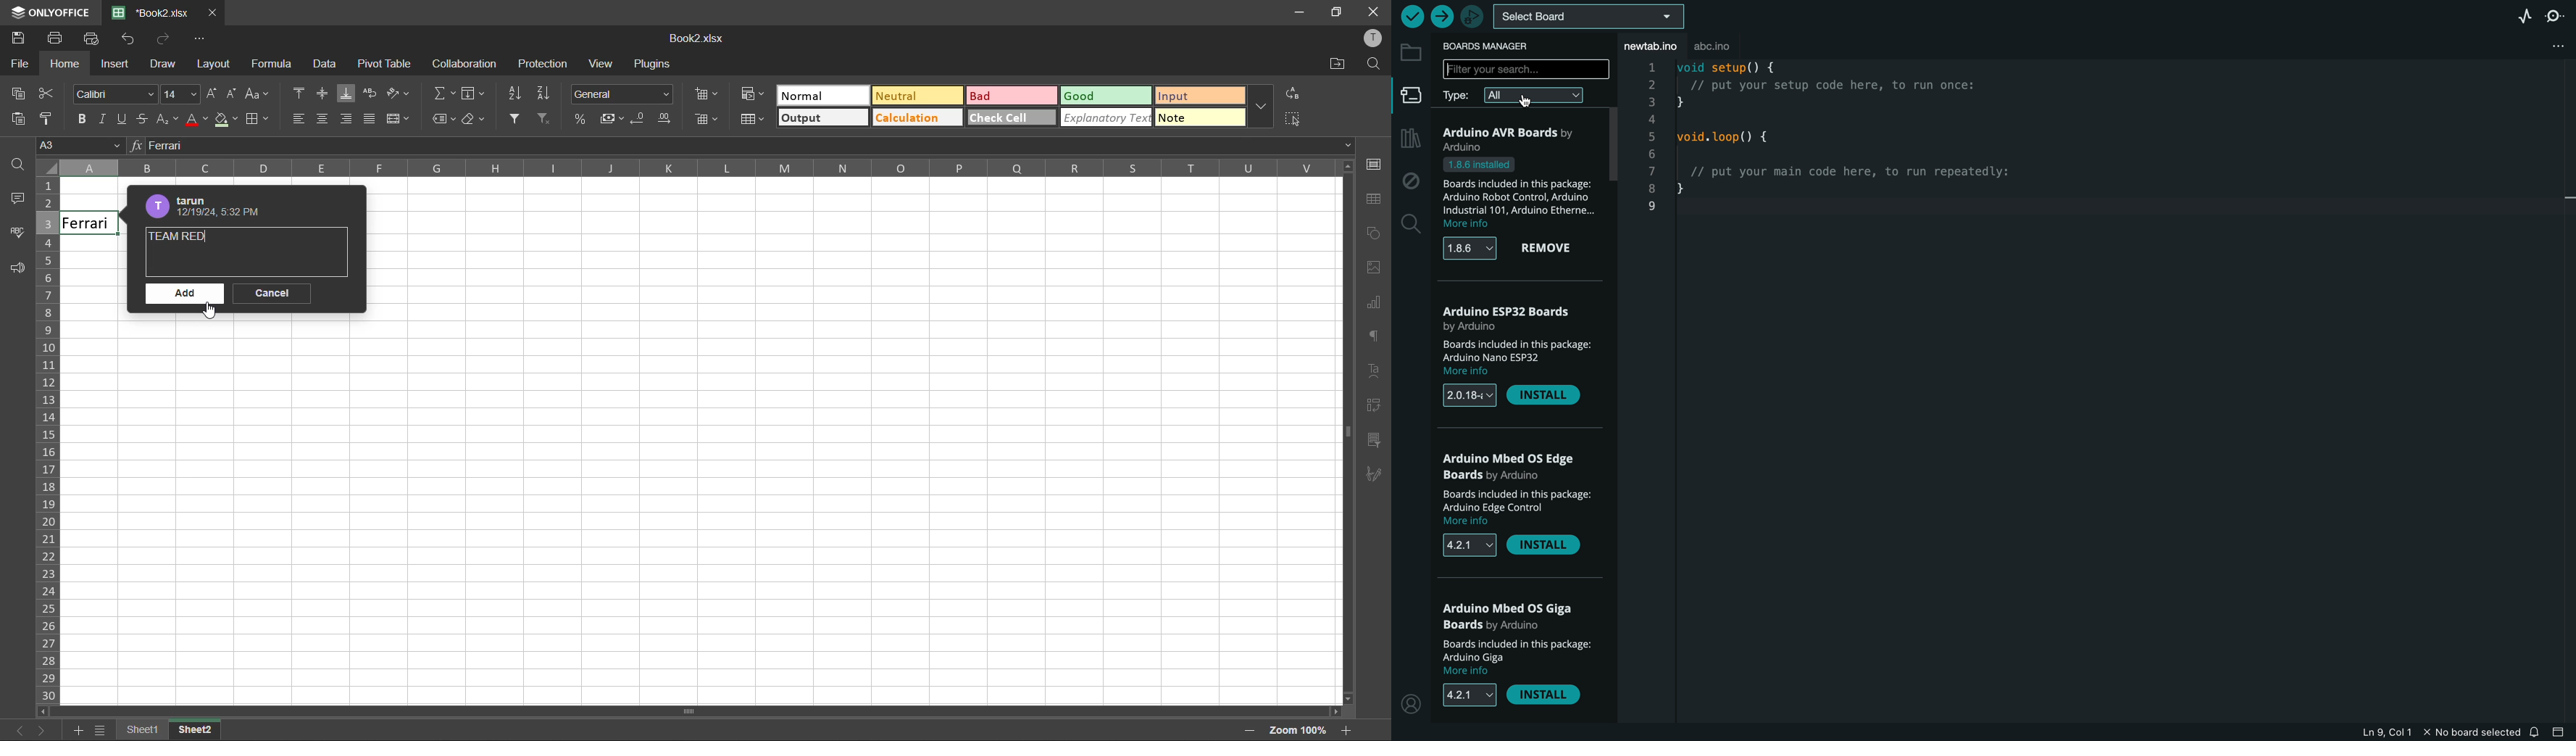  Describe the element at coordinates (296, 94) in the screenshot. I see `align top` at that location.